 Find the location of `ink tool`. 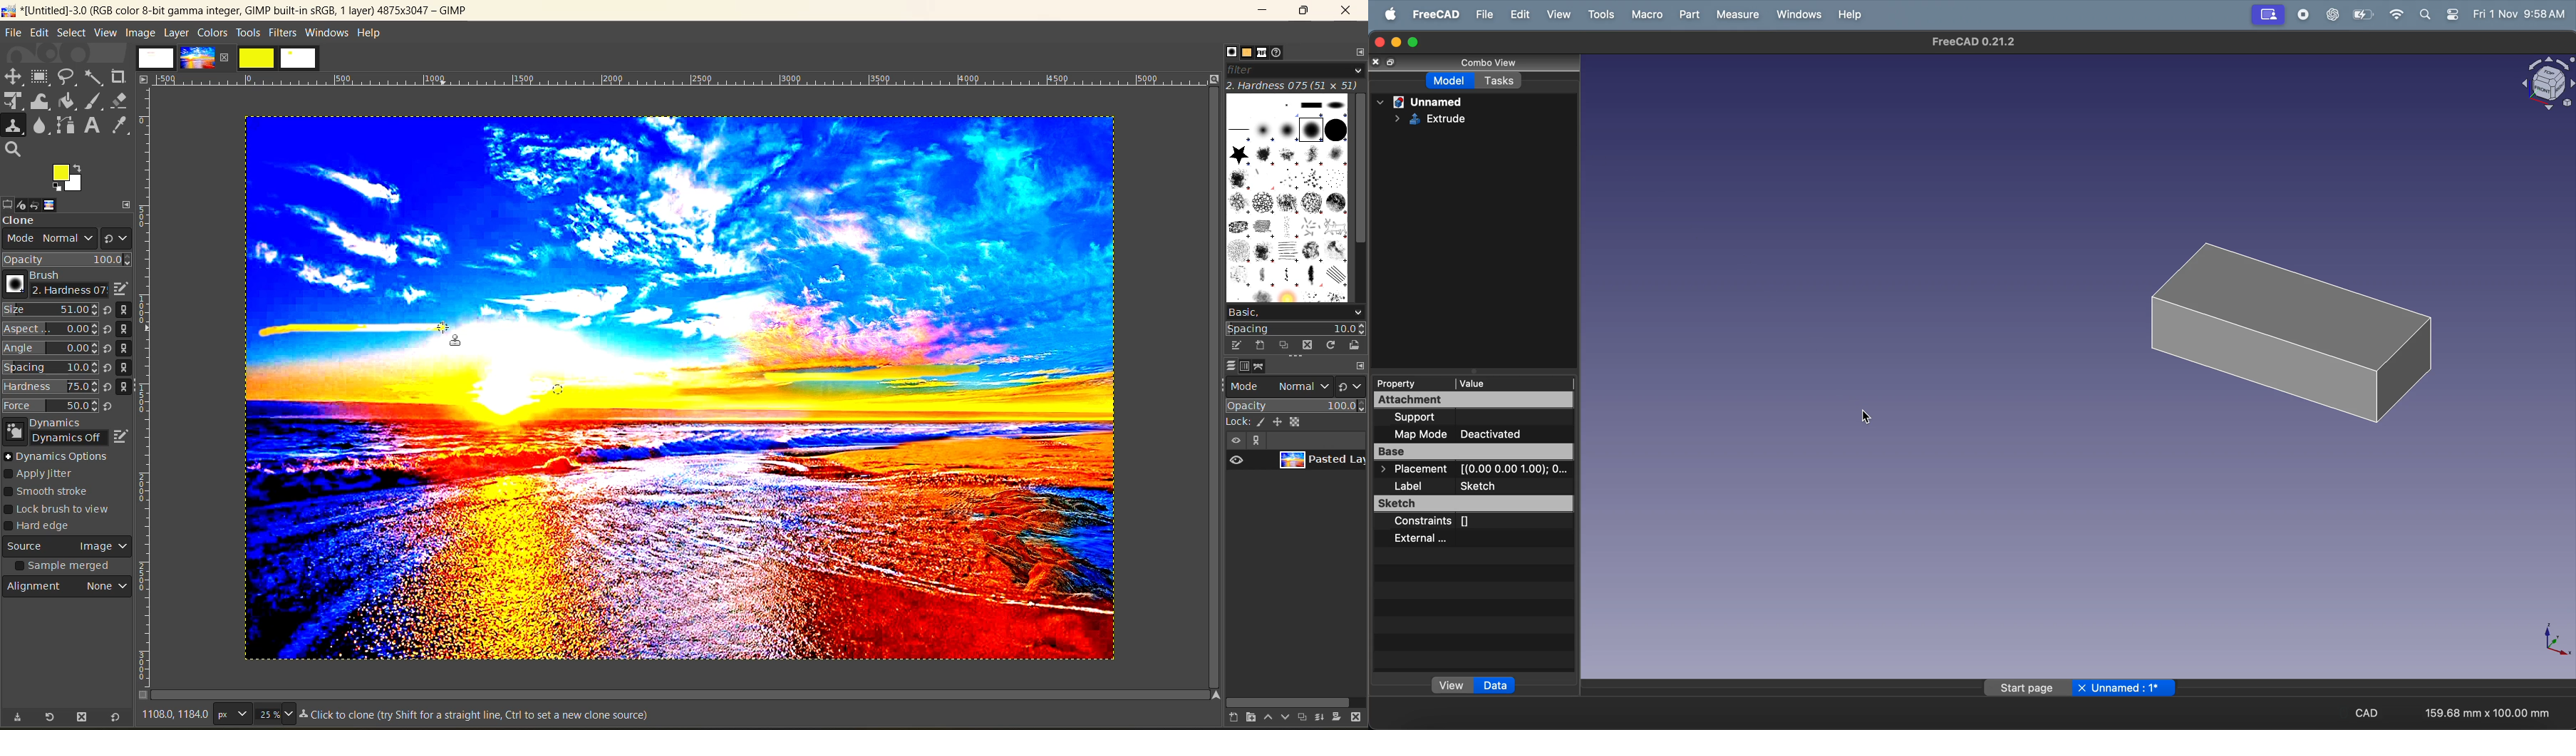

ink tool is located at coordinates (96, 101).